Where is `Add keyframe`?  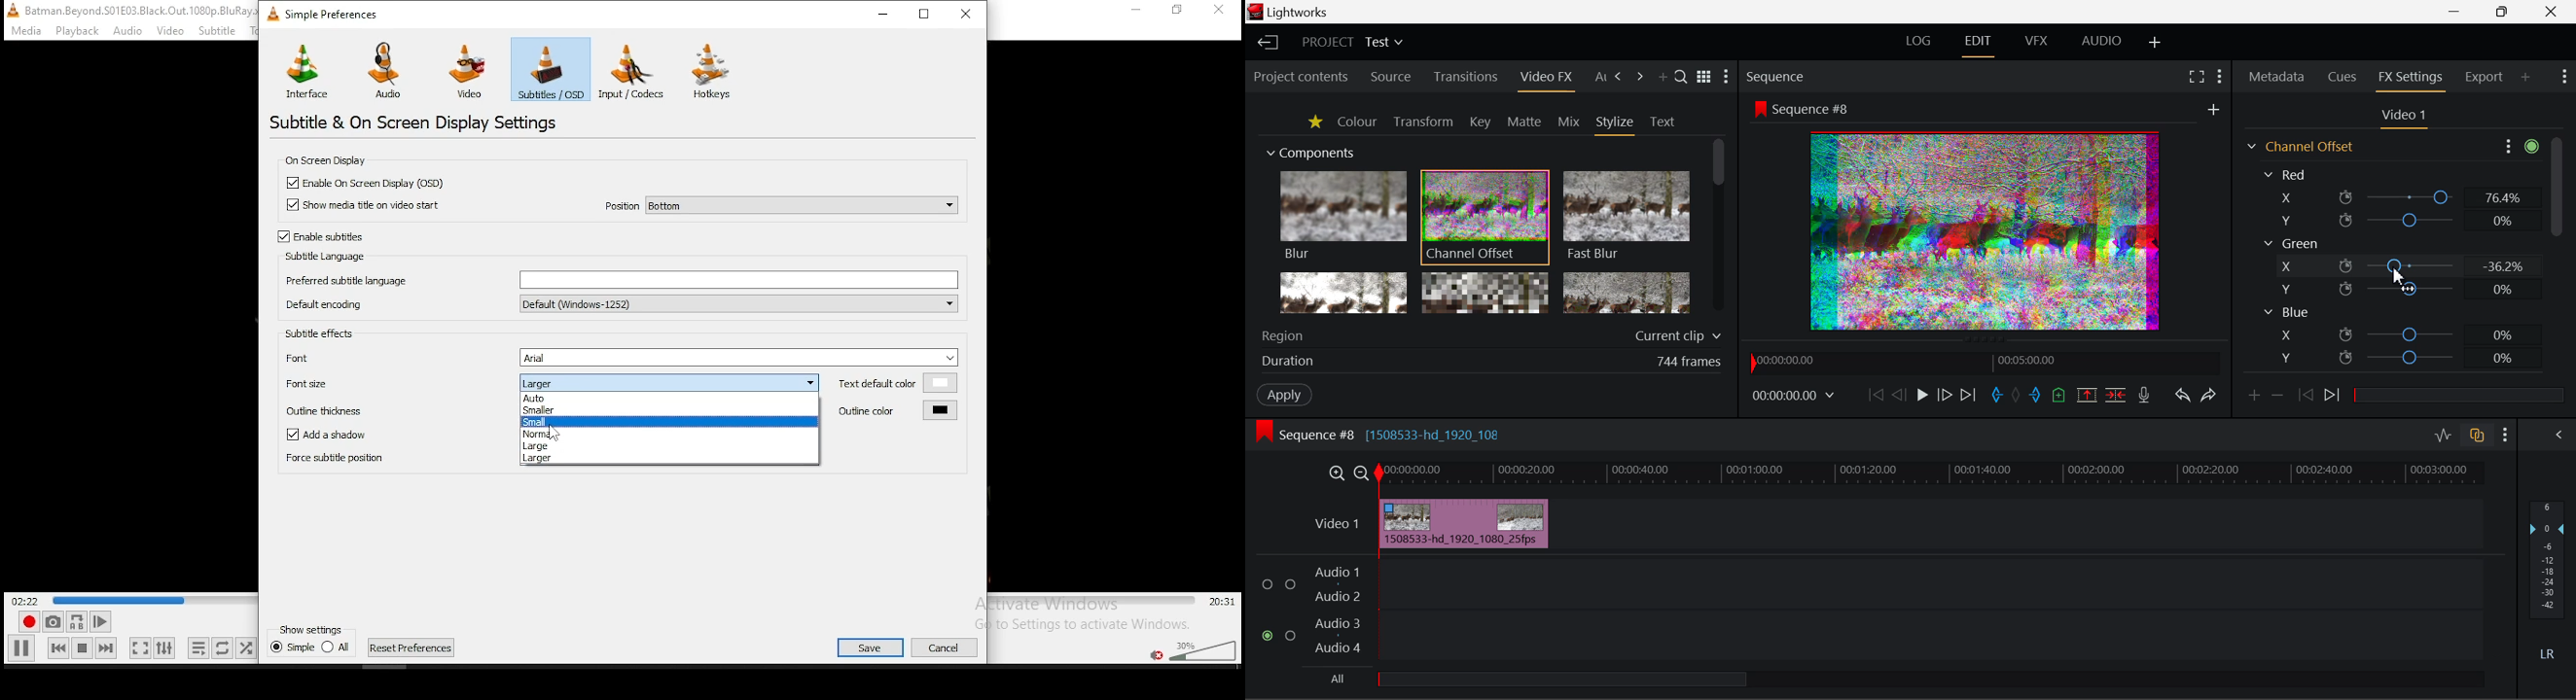 Add keyframe is located at coordinates (2254, 399).